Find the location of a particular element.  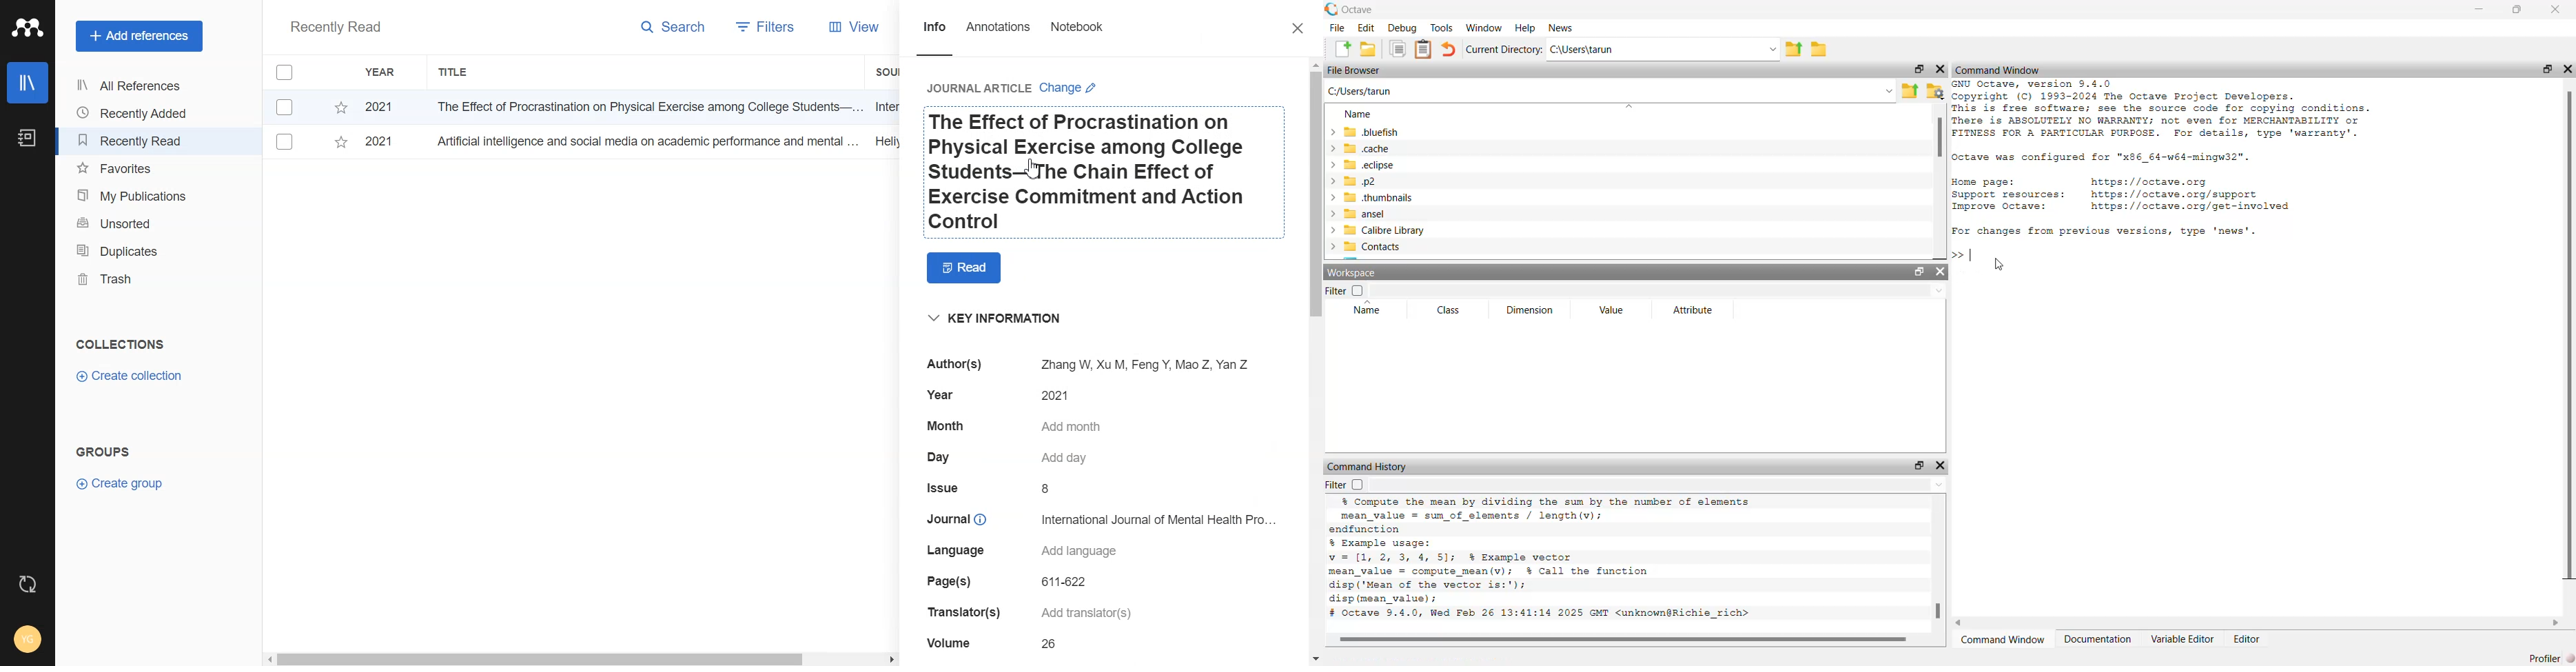

Checkbox is located at coordinates (285, 142).